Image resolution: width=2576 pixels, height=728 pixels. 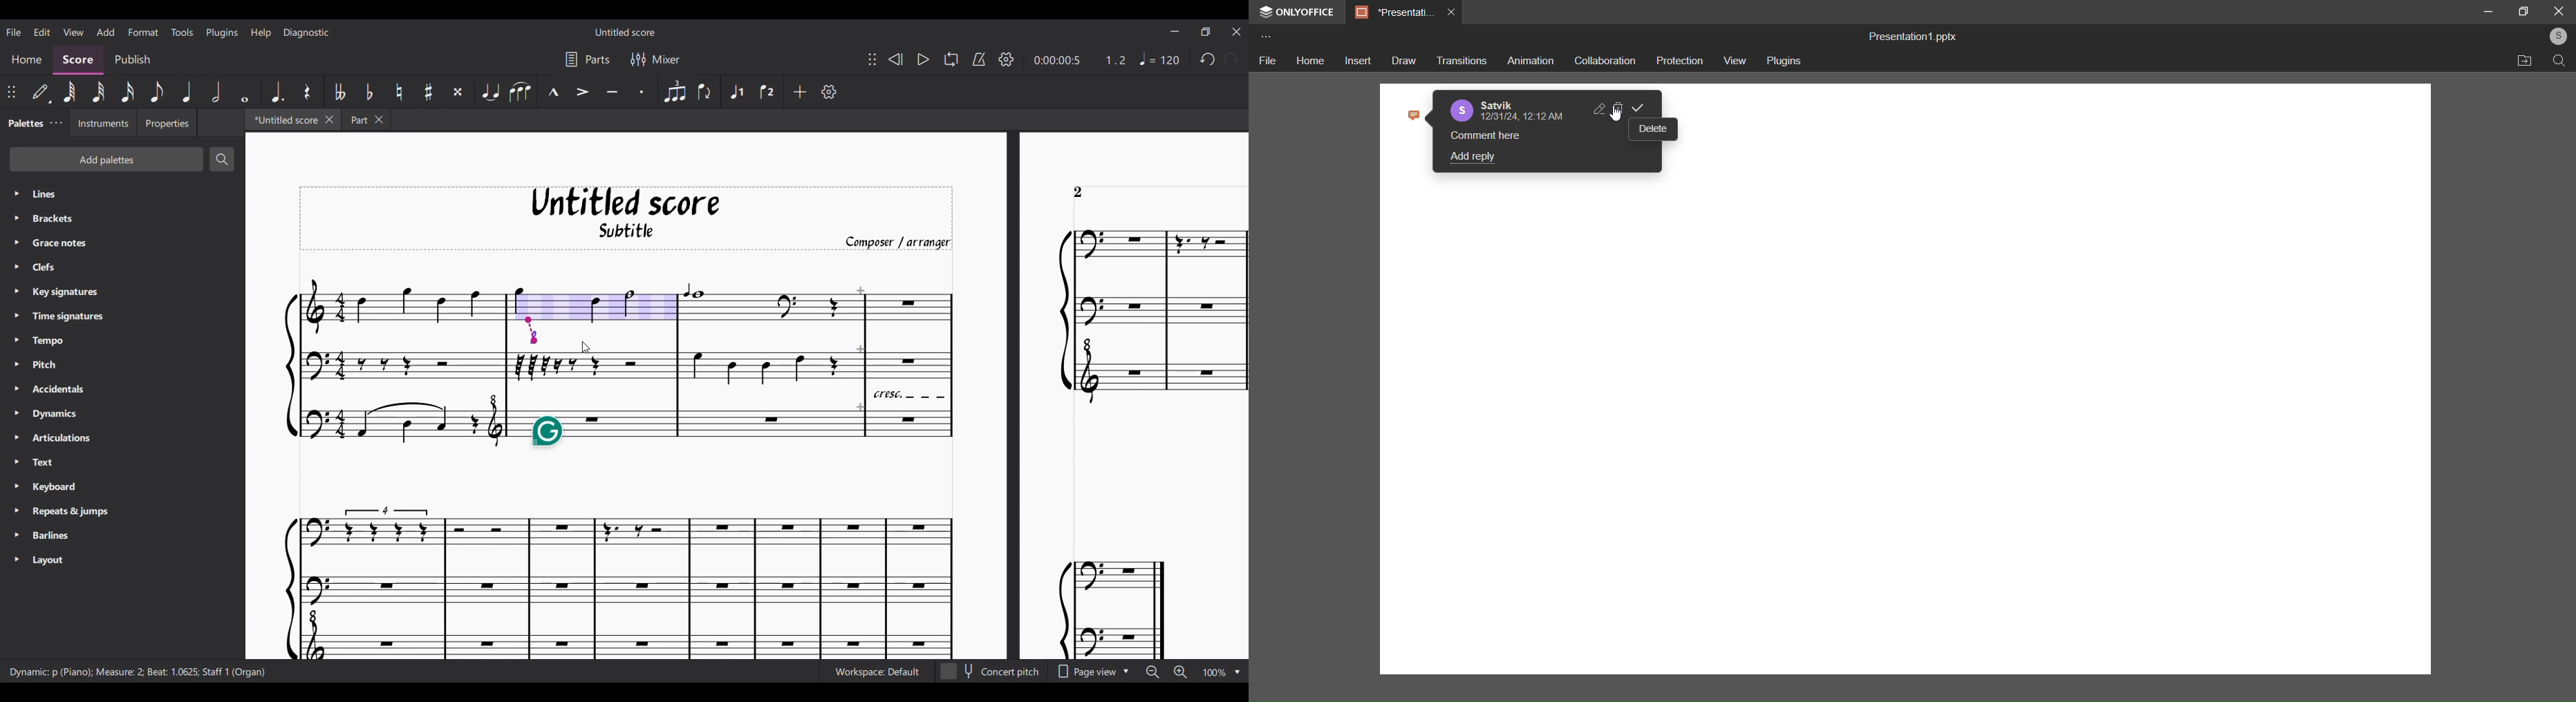 What do you see at coordinates (1402, 61) in the screenshot?
I see `draw` at bounding box center [1402, 61].